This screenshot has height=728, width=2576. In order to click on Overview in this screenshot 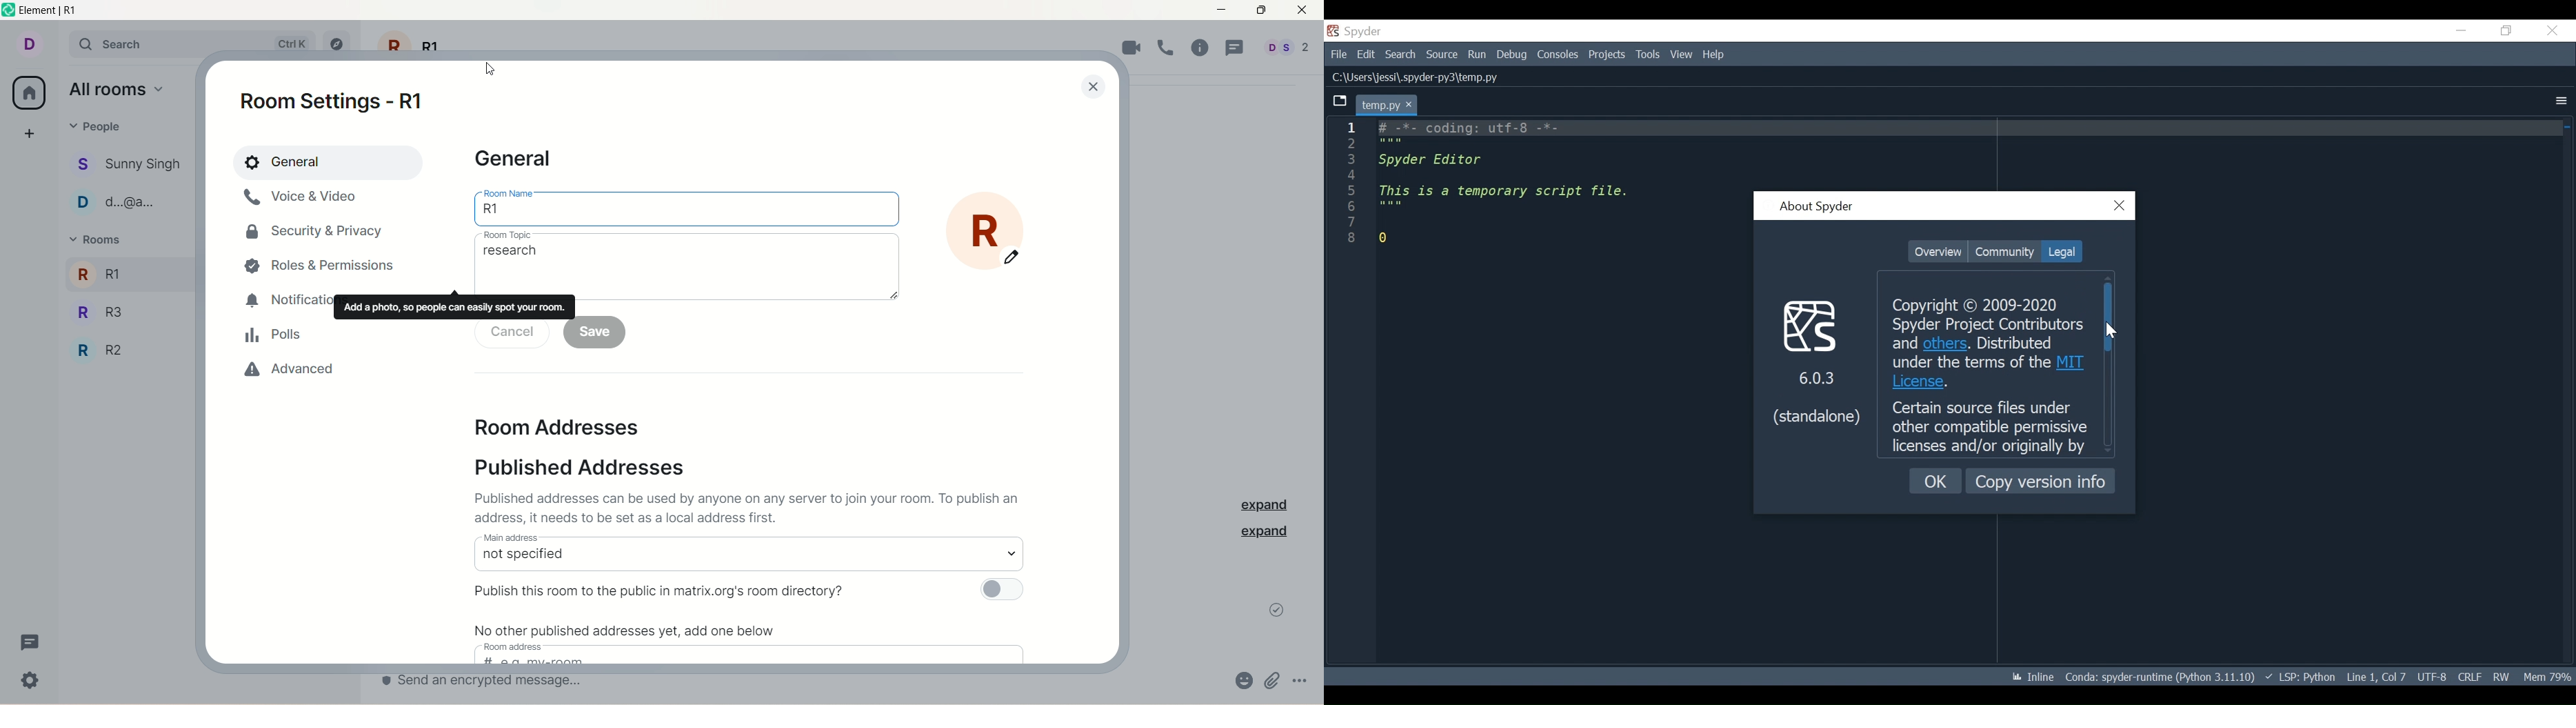, I will do `click(1938, 252)`.